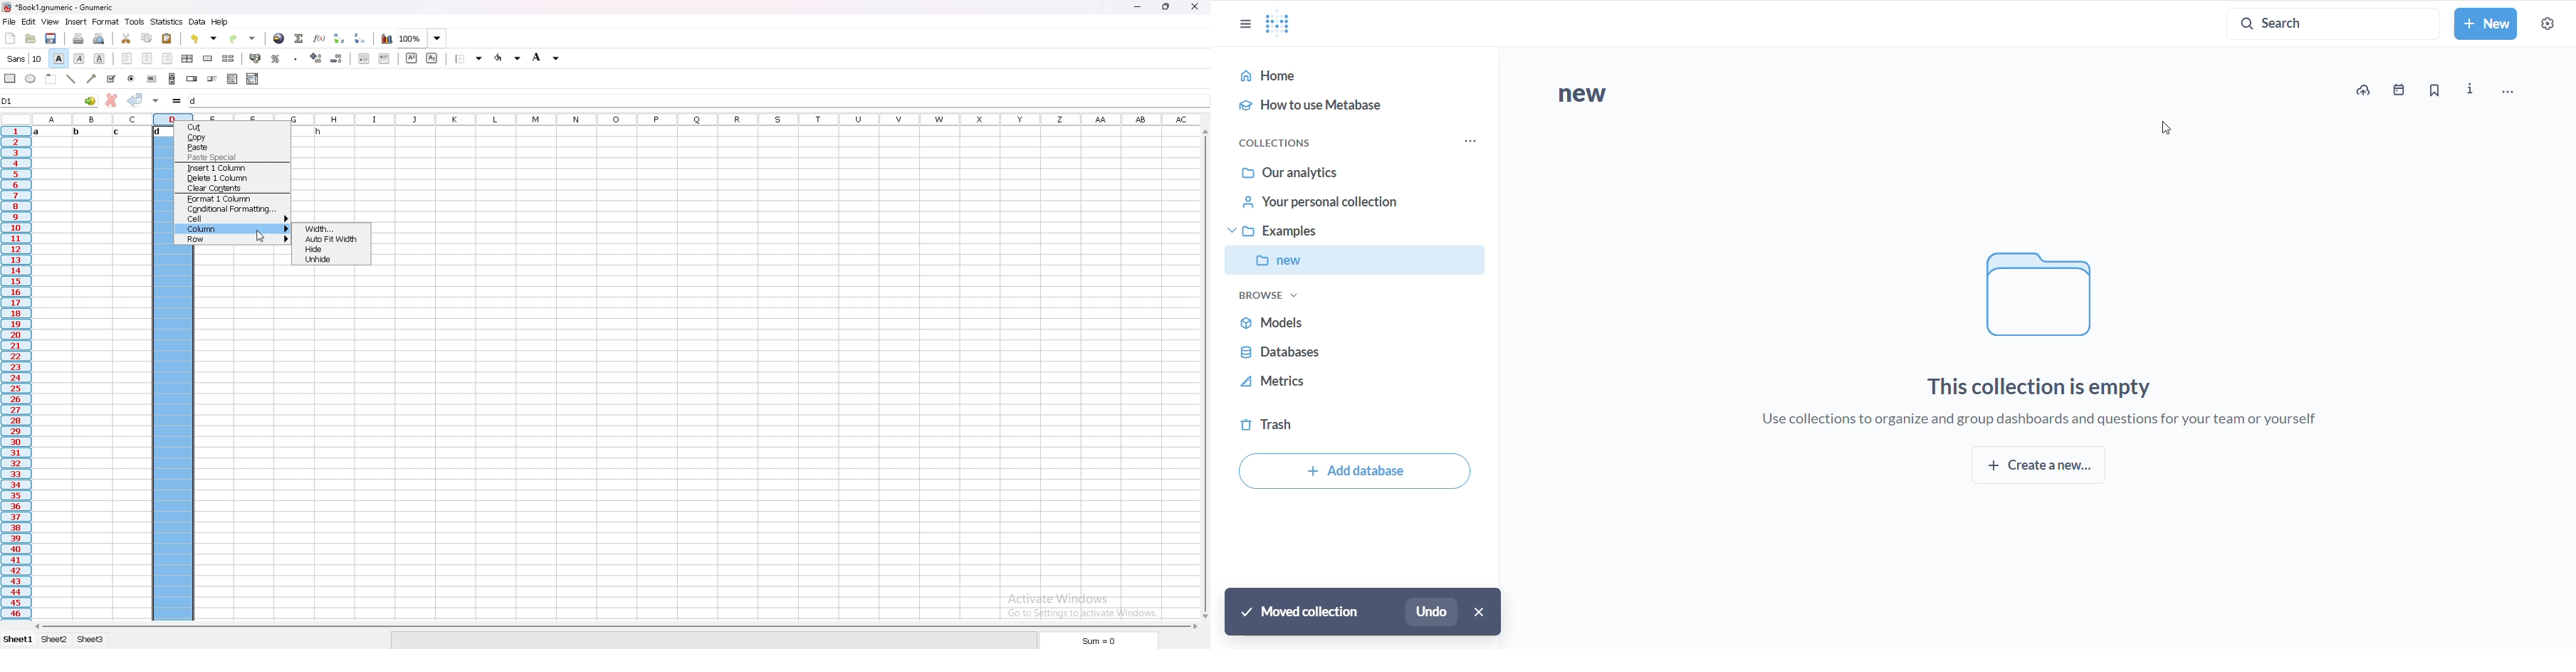  Describe the element at coordinates (472, 58) in the screenshot. I see `border` at that location.